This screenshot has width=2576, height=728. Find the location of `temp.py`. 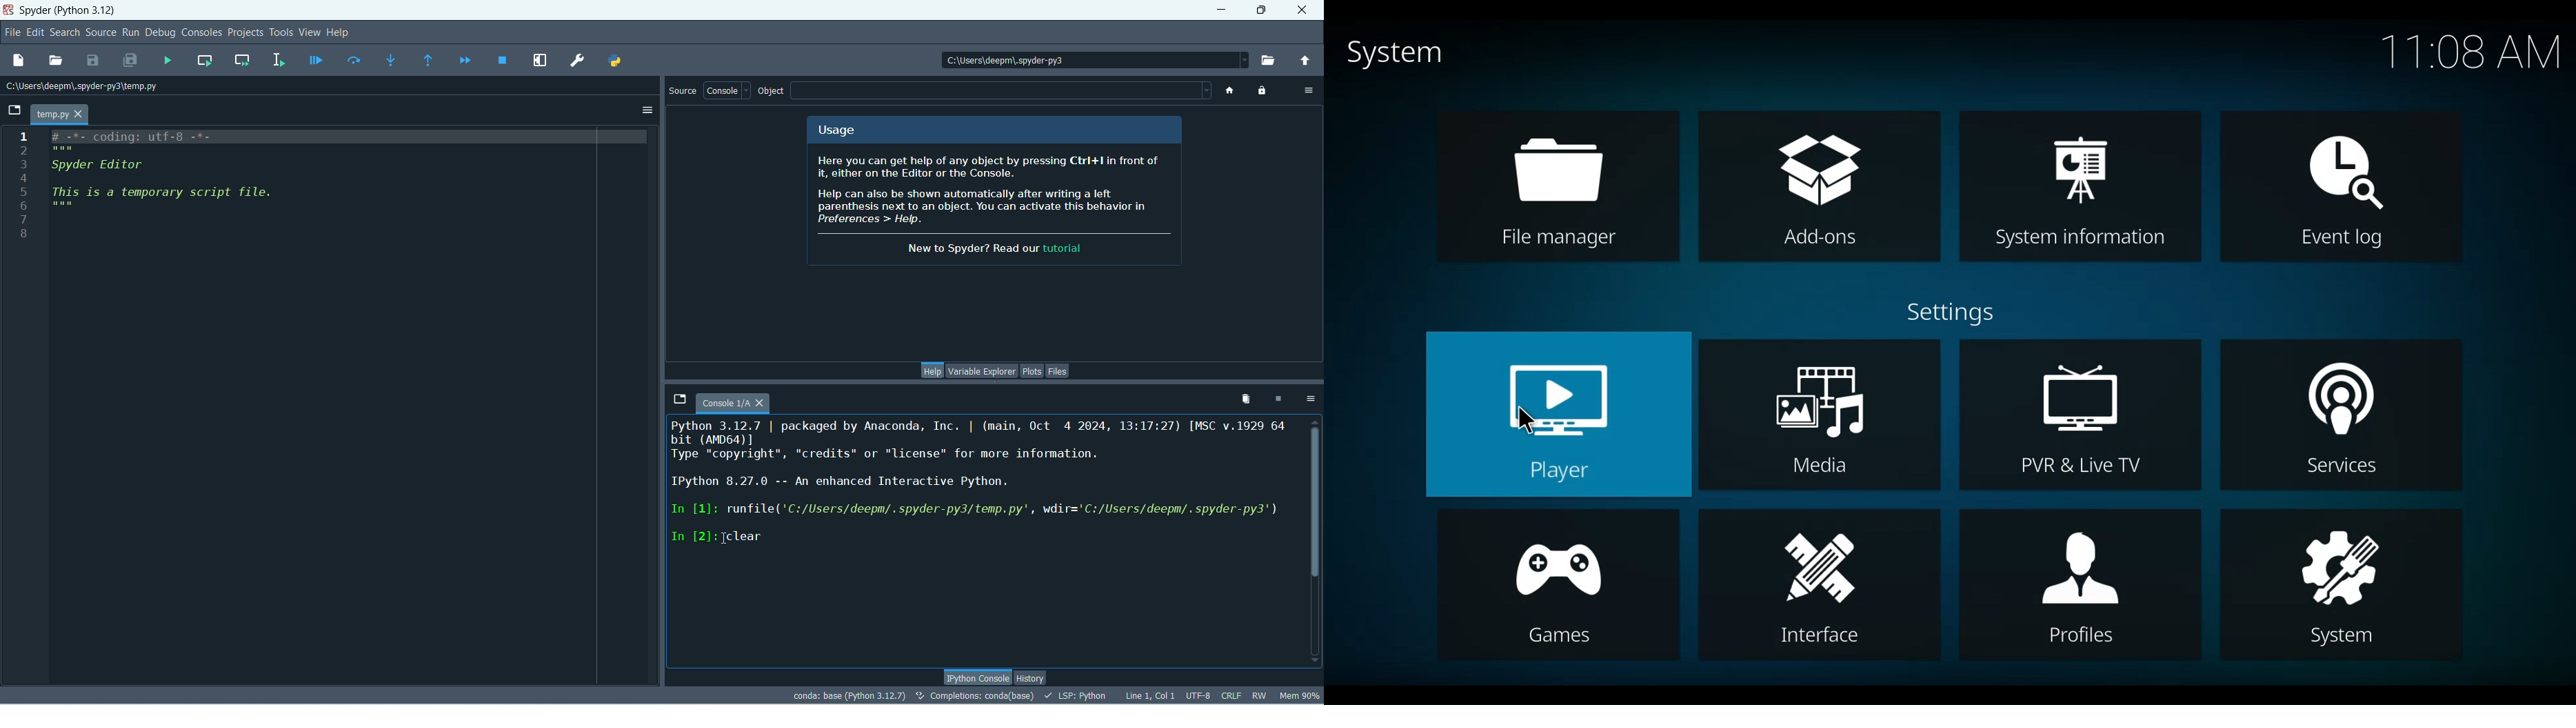

temp.py is located at coordinates (61, 115).